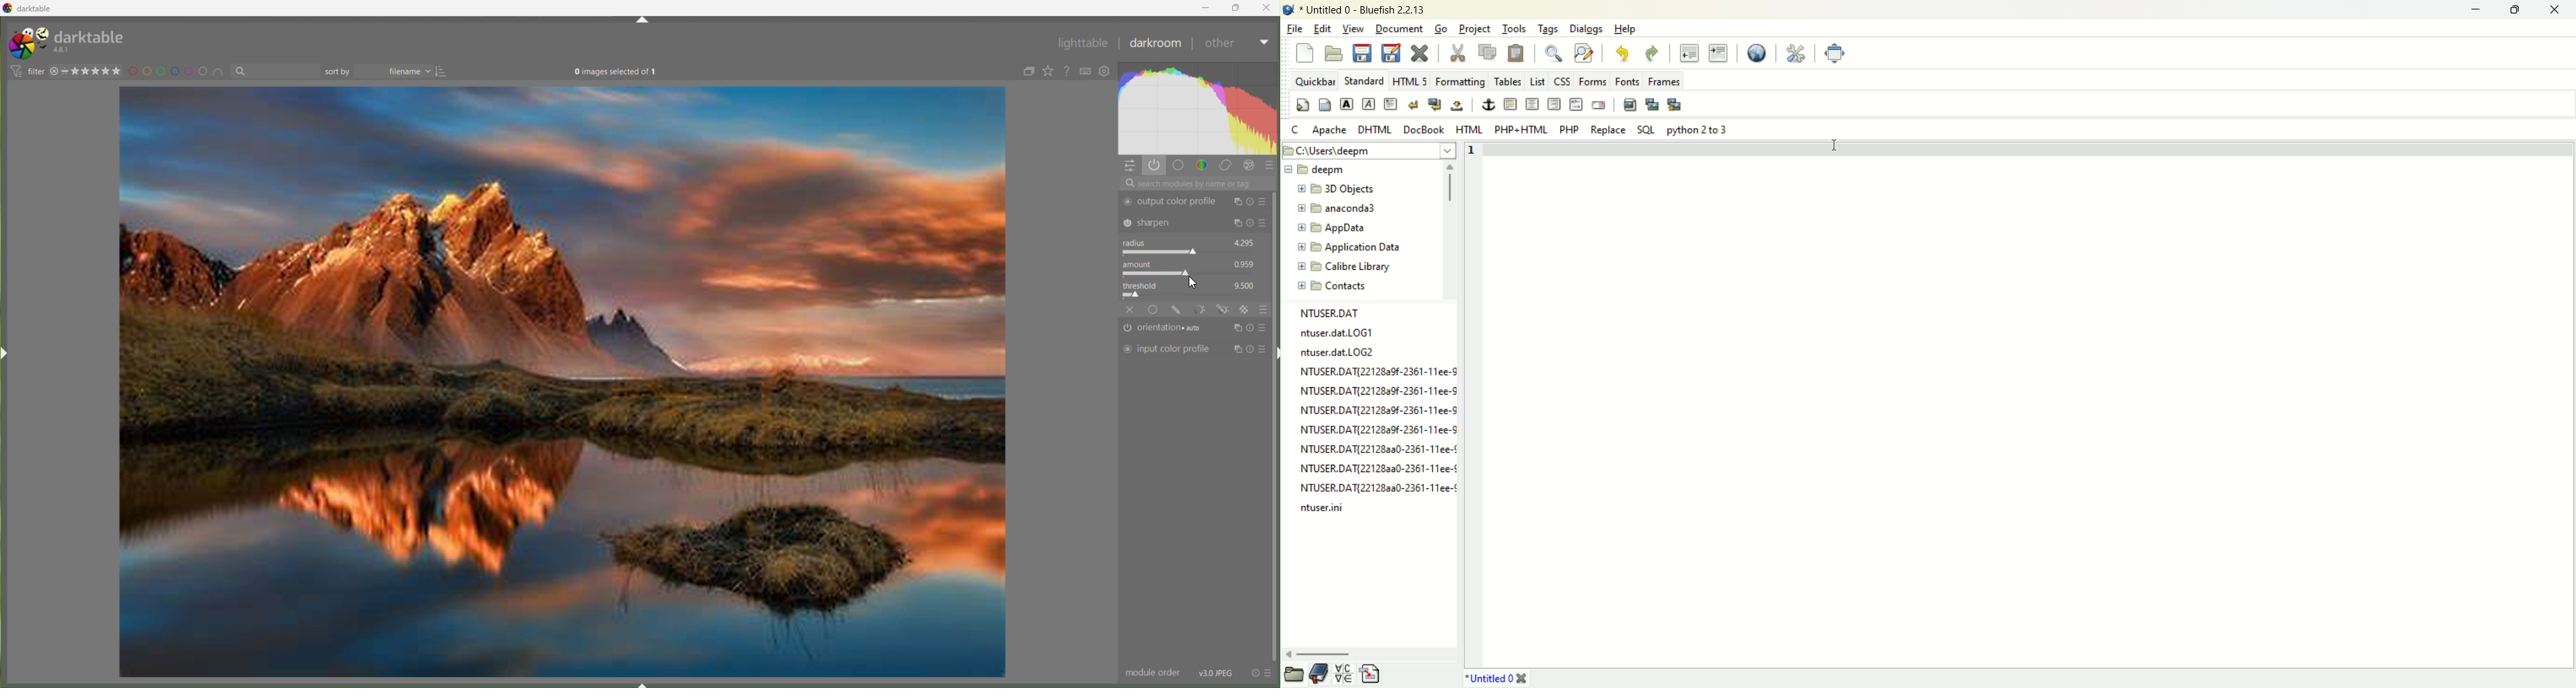 The width and height of the screenshot is (2576, 700). Describe the element at coordinates (1758, 54) in the screenshot. I see `view in browser` at that location.